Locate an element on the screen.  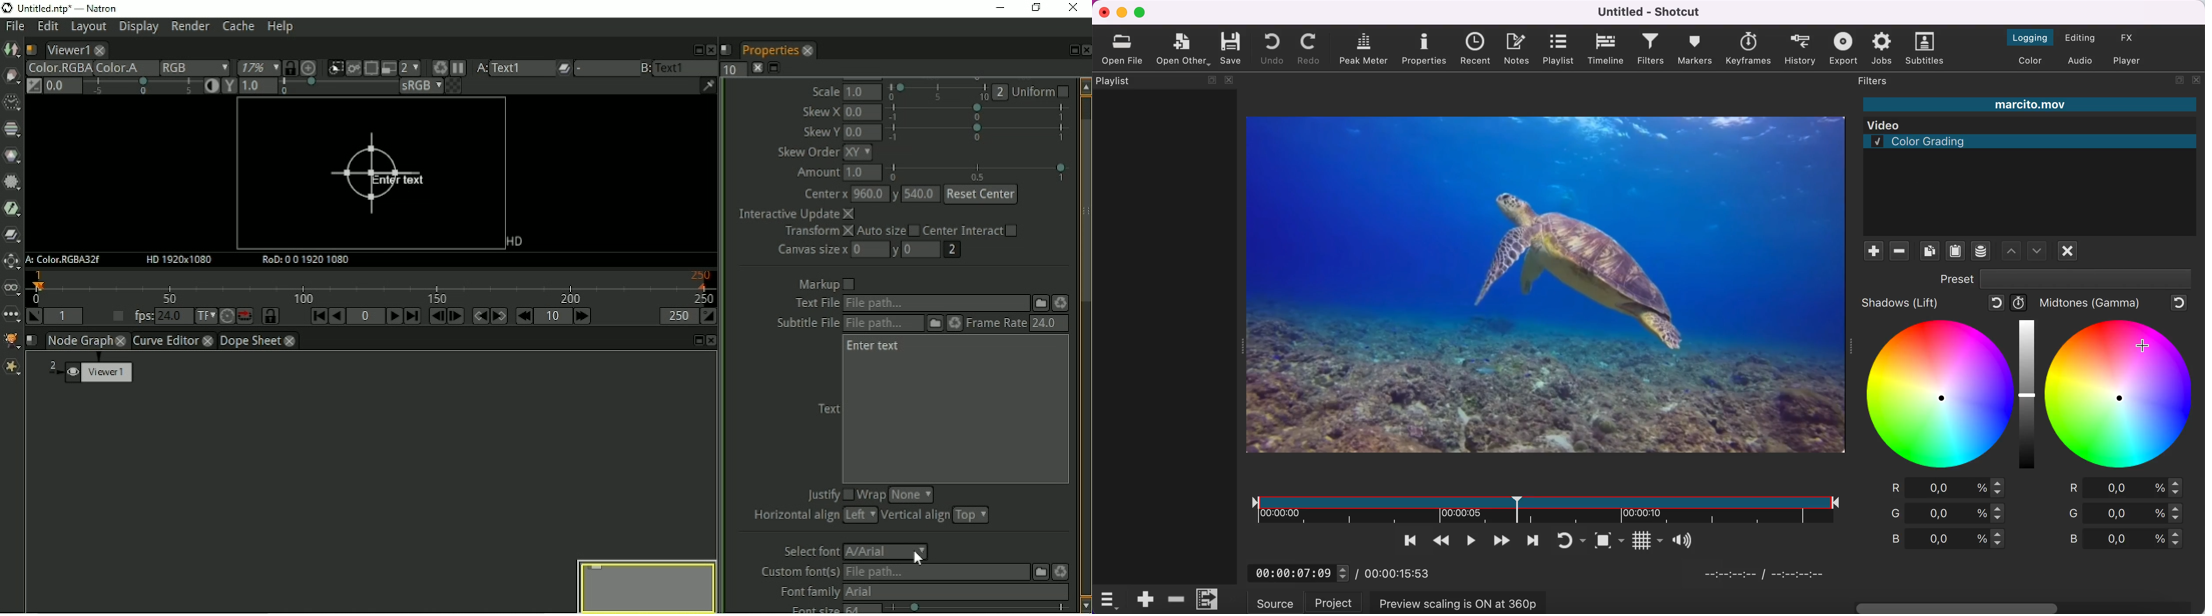
red is located at coordinates (2127, 488).